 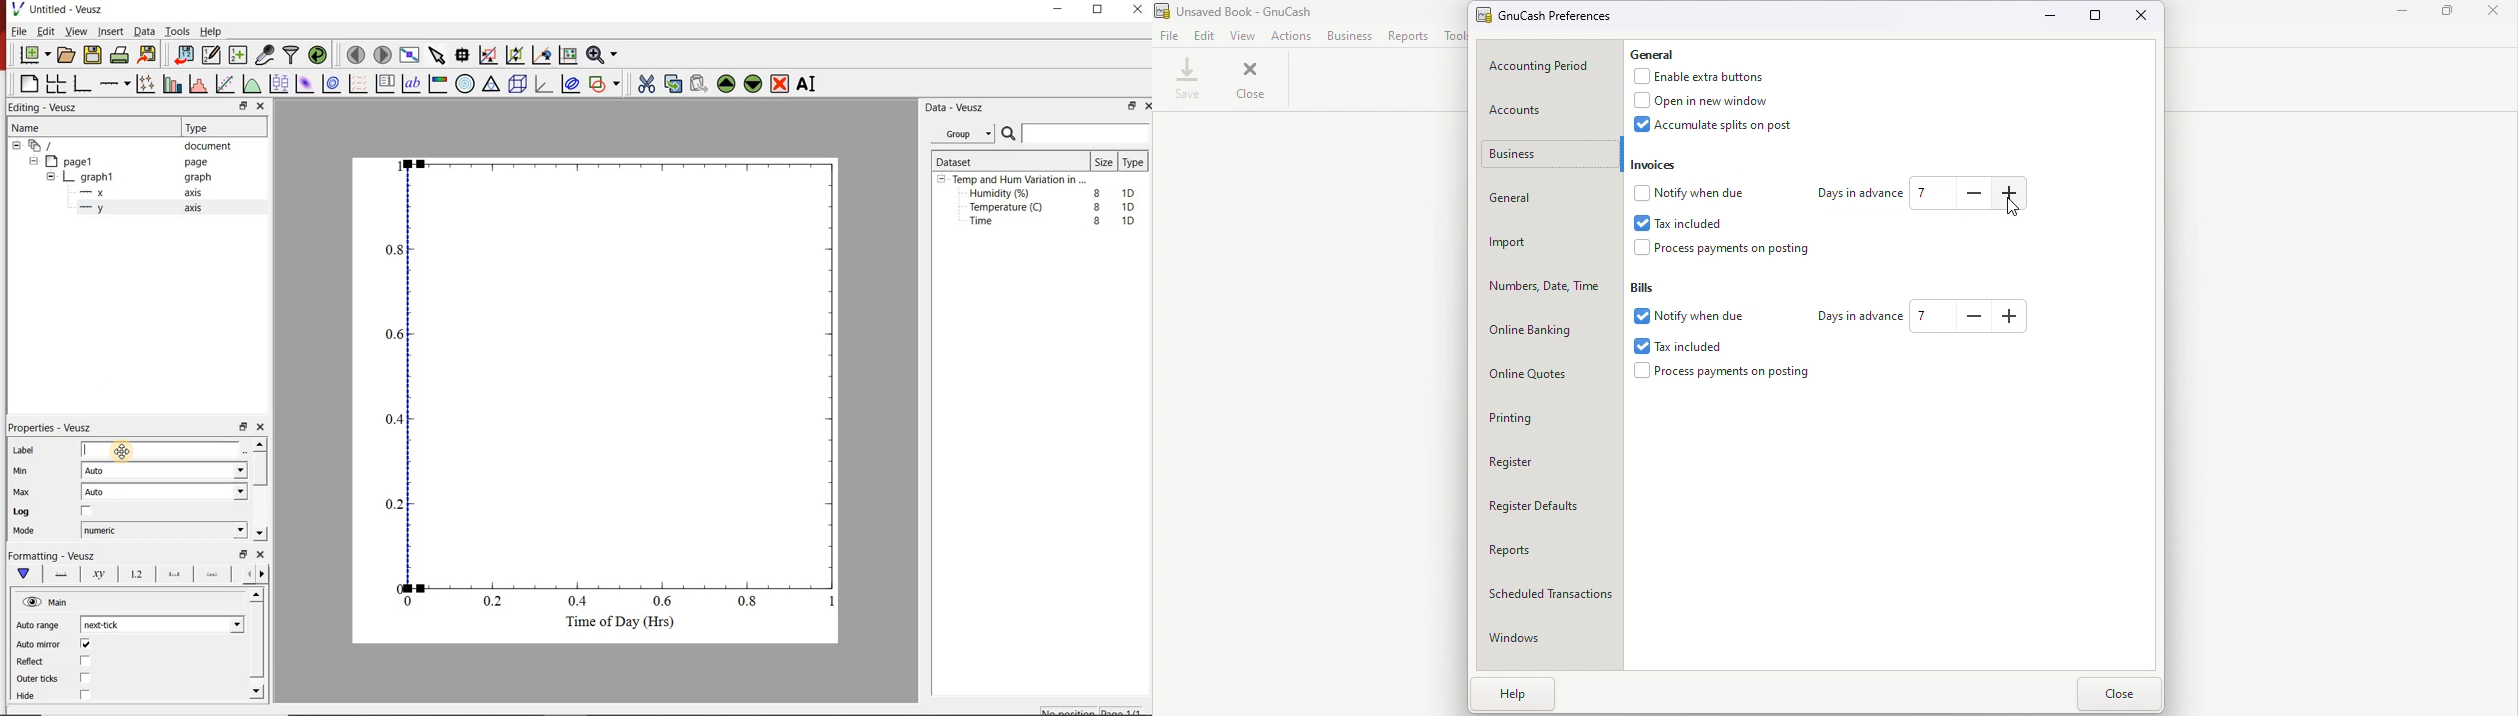 I want to click on base graph, so click(x=84, y=82).